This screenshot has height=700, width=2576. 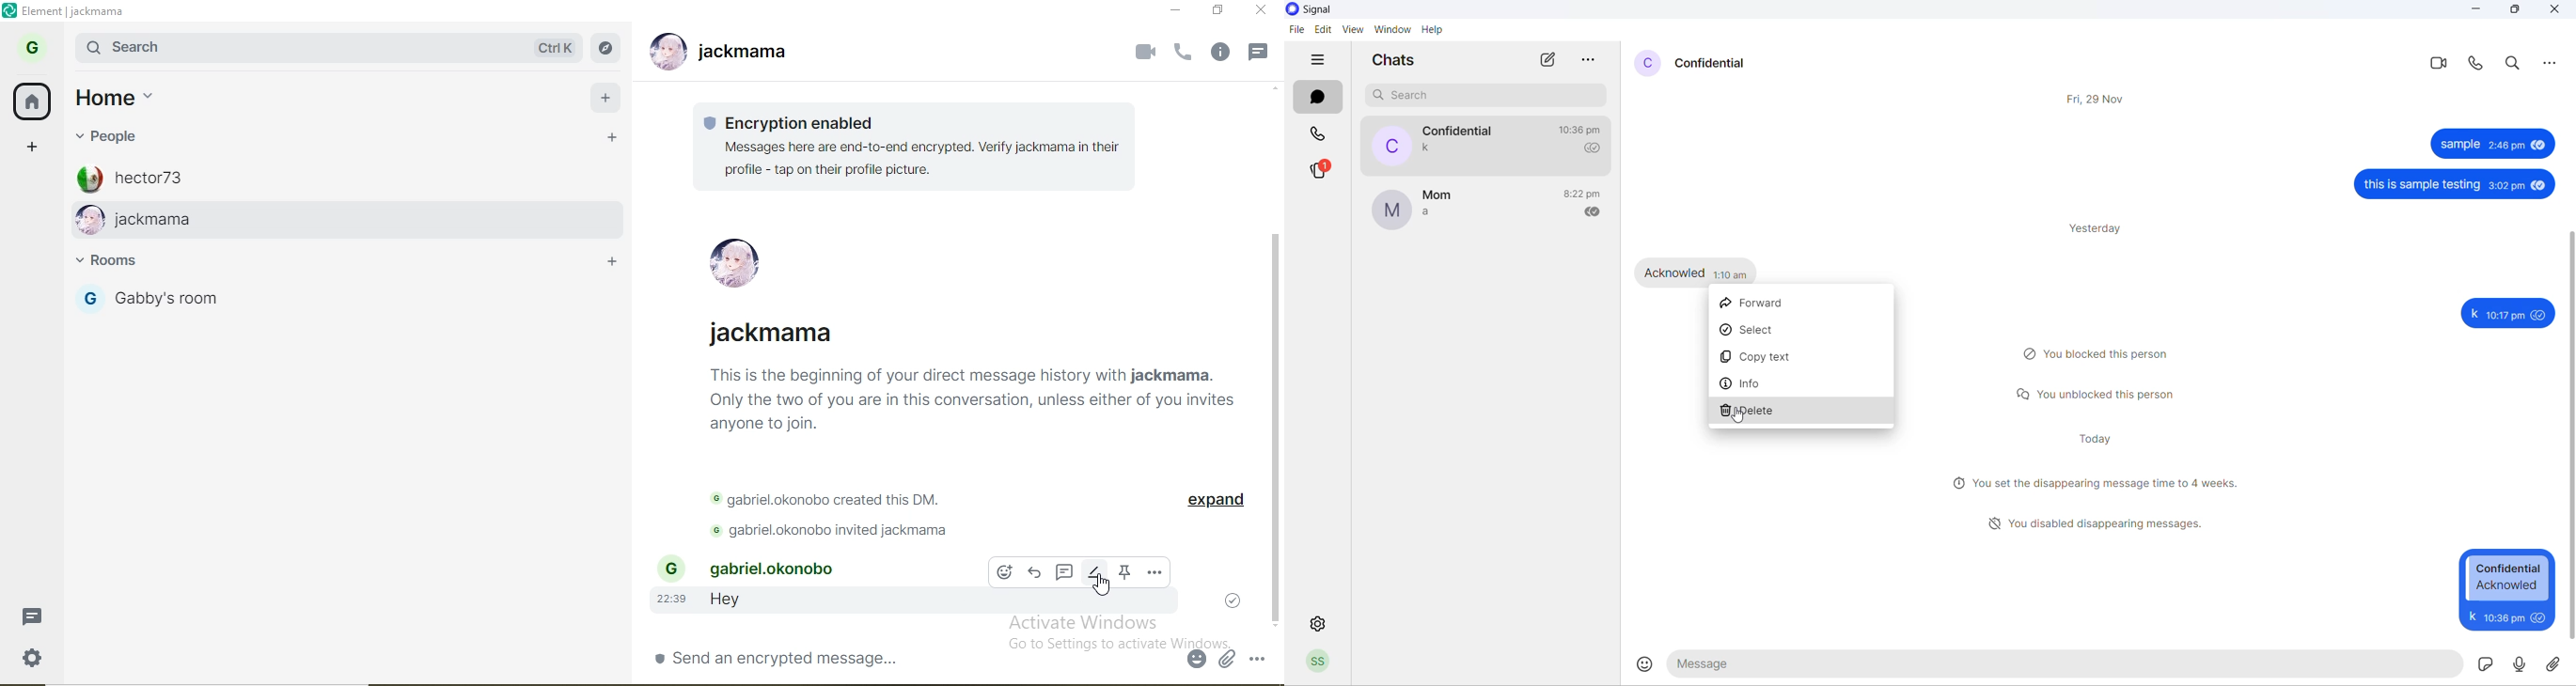 I want to click on disappearing message notification, so click(x=2099, y=523).